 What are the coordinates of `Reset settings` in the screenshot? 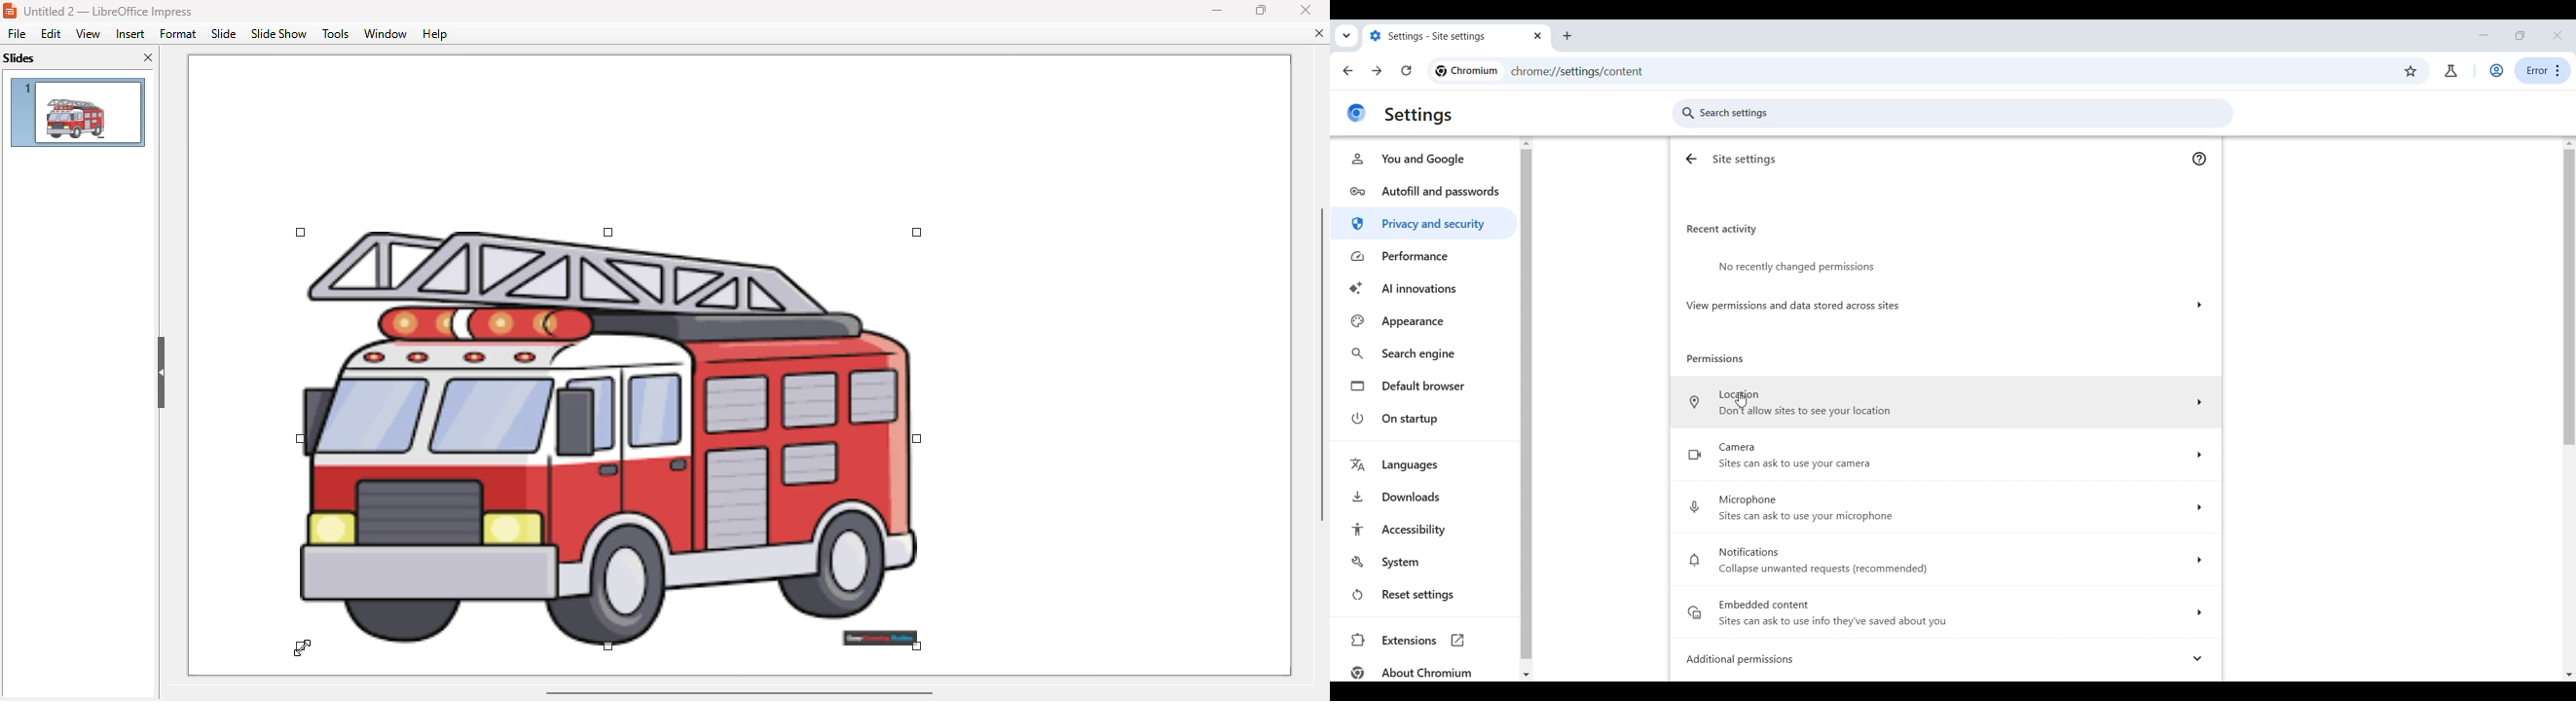 It's located at (1422, 595).